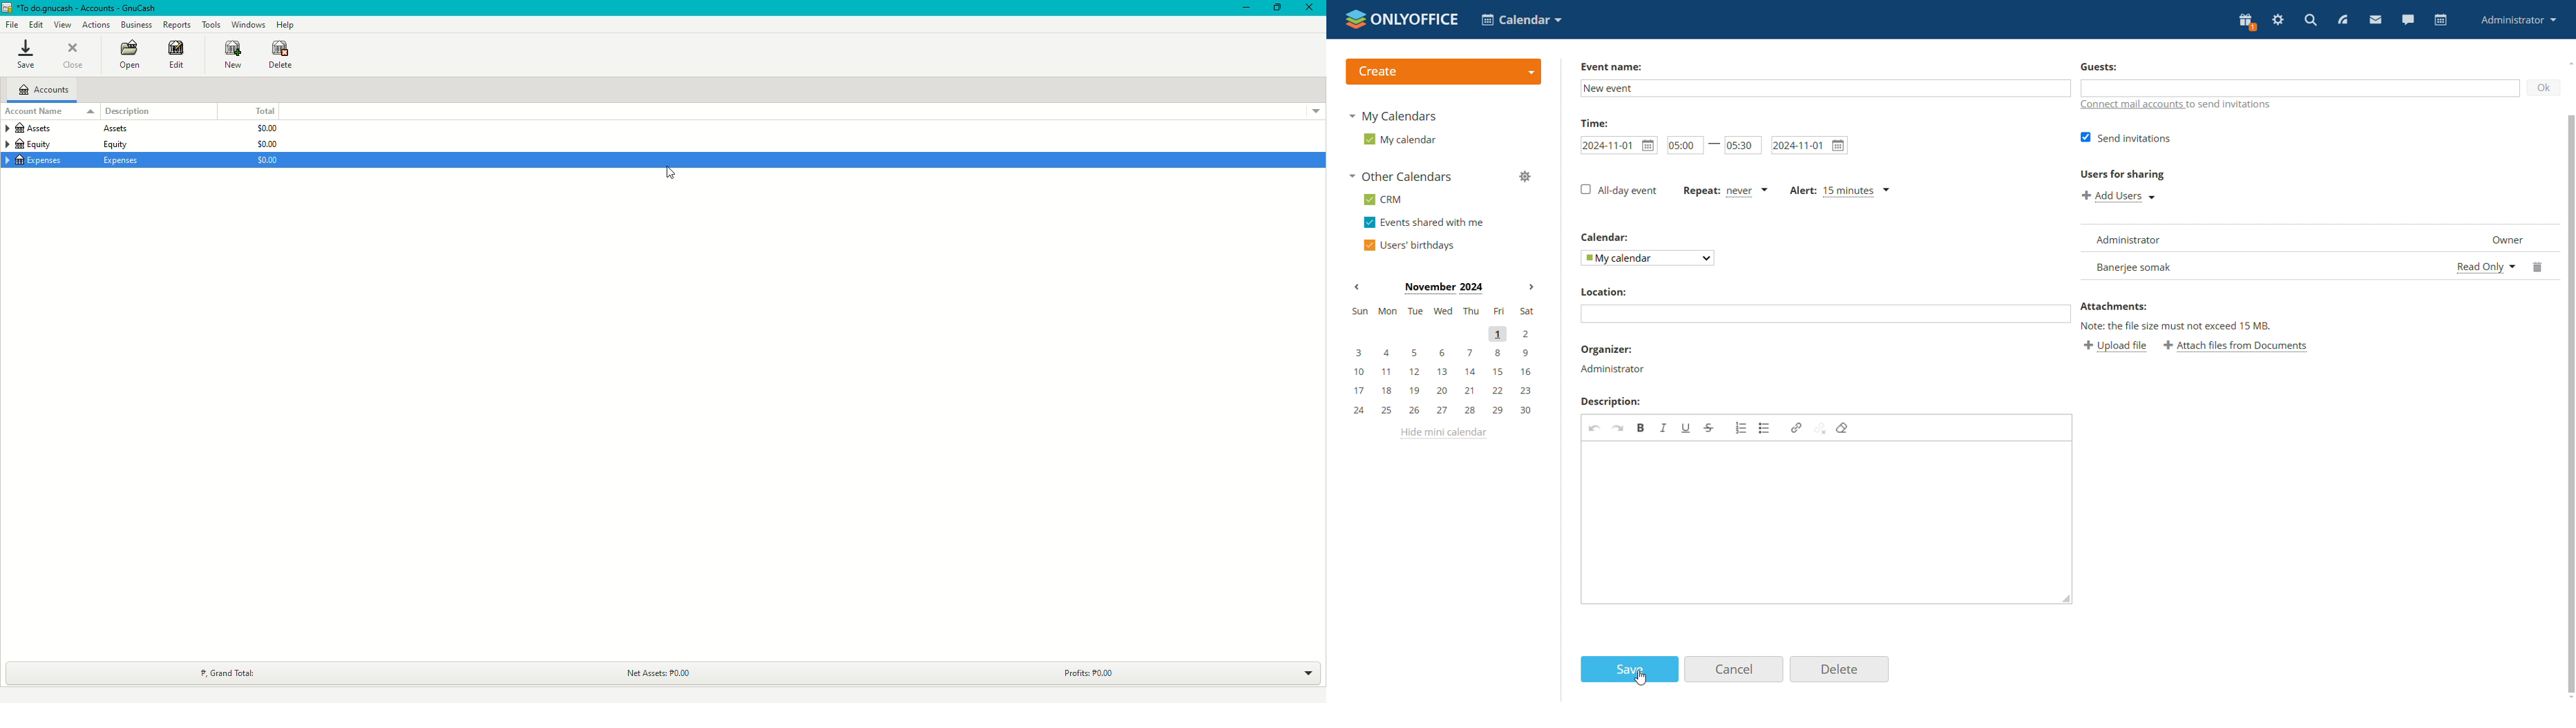  I want to click on Help, so click(286, 24).